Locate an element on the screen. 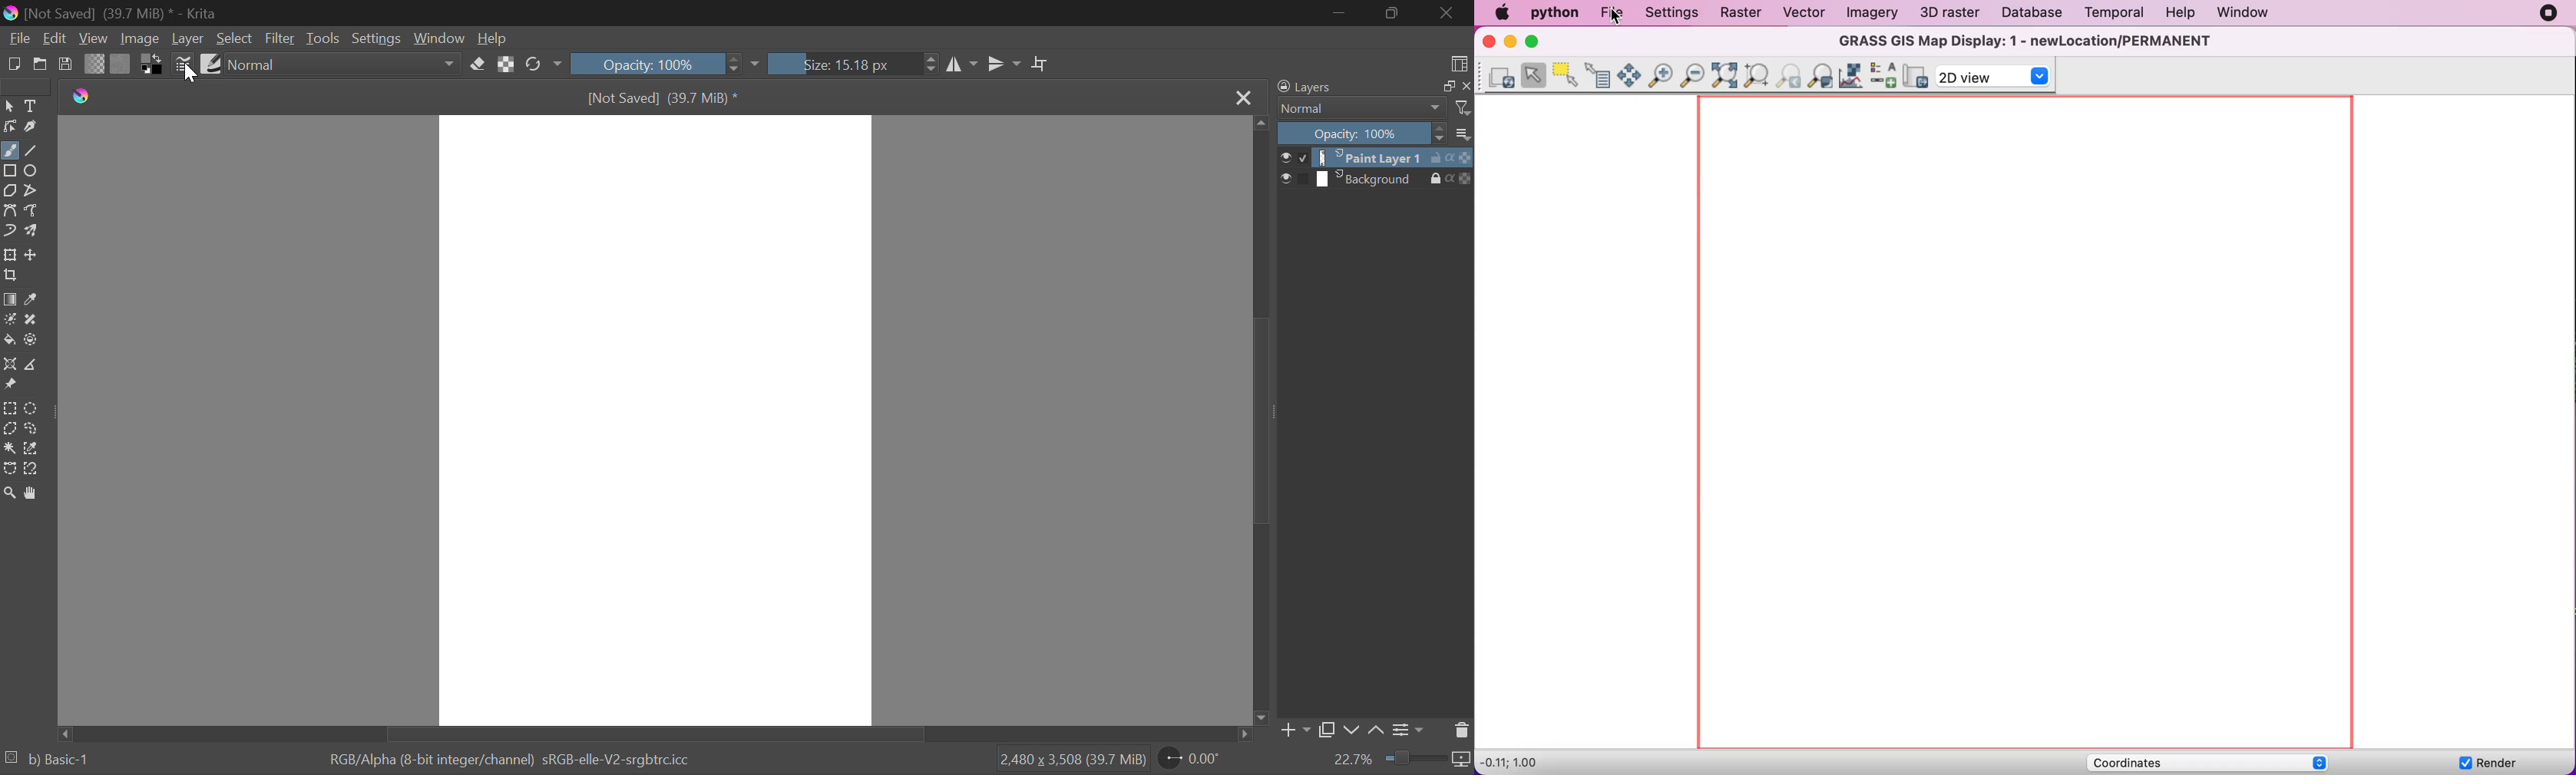 This screenshot has height=784, width=2576. Choose Workspace is located at coordinates (1461, 63).